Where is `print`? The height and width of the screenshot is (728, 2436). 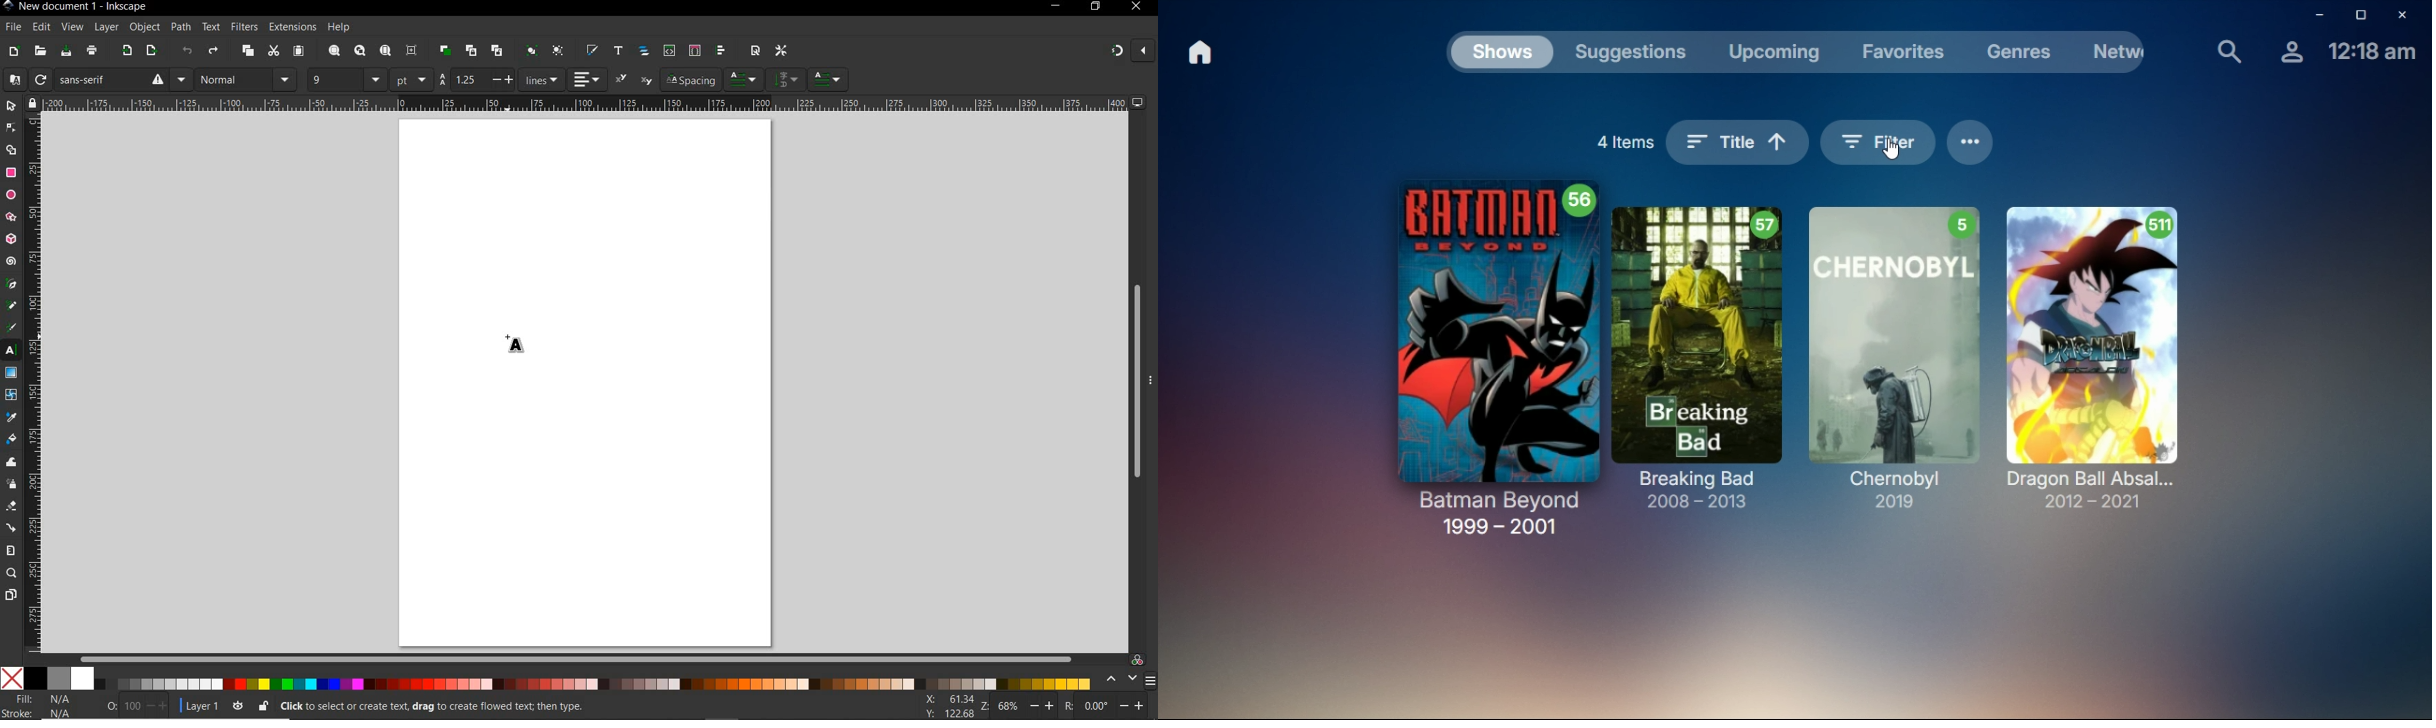 print is located at coordinates (92, 51).